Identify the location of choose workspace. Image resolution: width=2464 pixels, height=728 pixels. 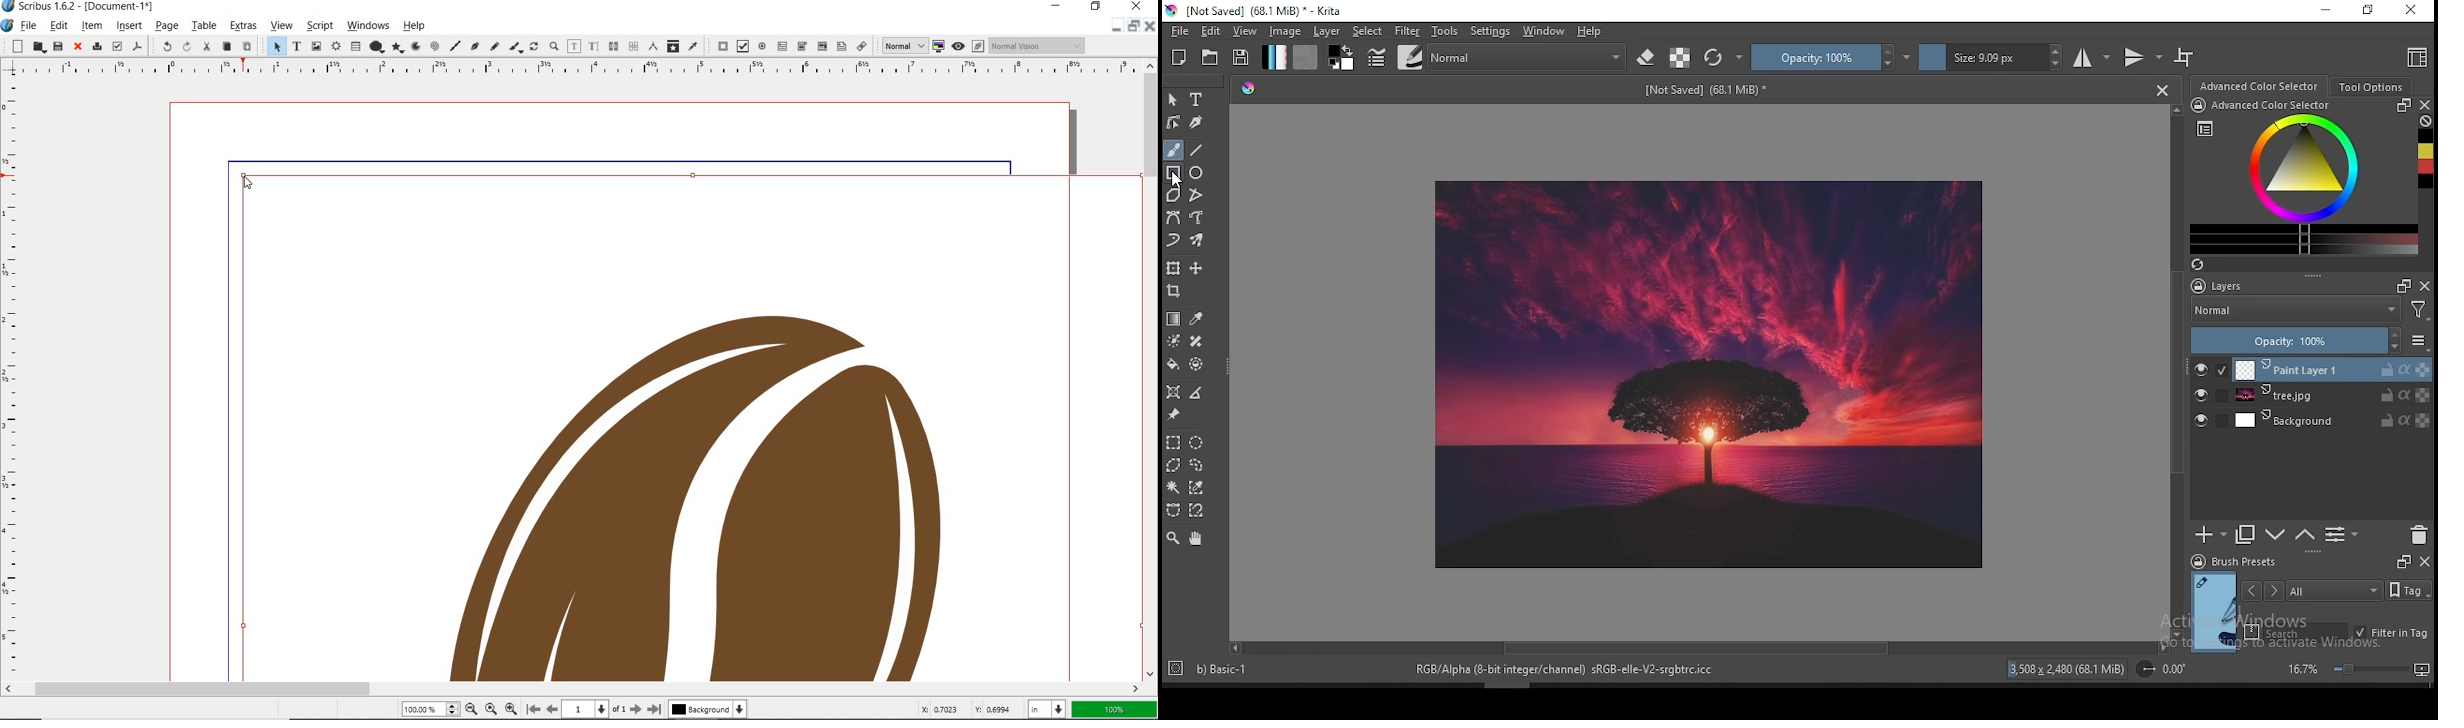
(2415, 59).